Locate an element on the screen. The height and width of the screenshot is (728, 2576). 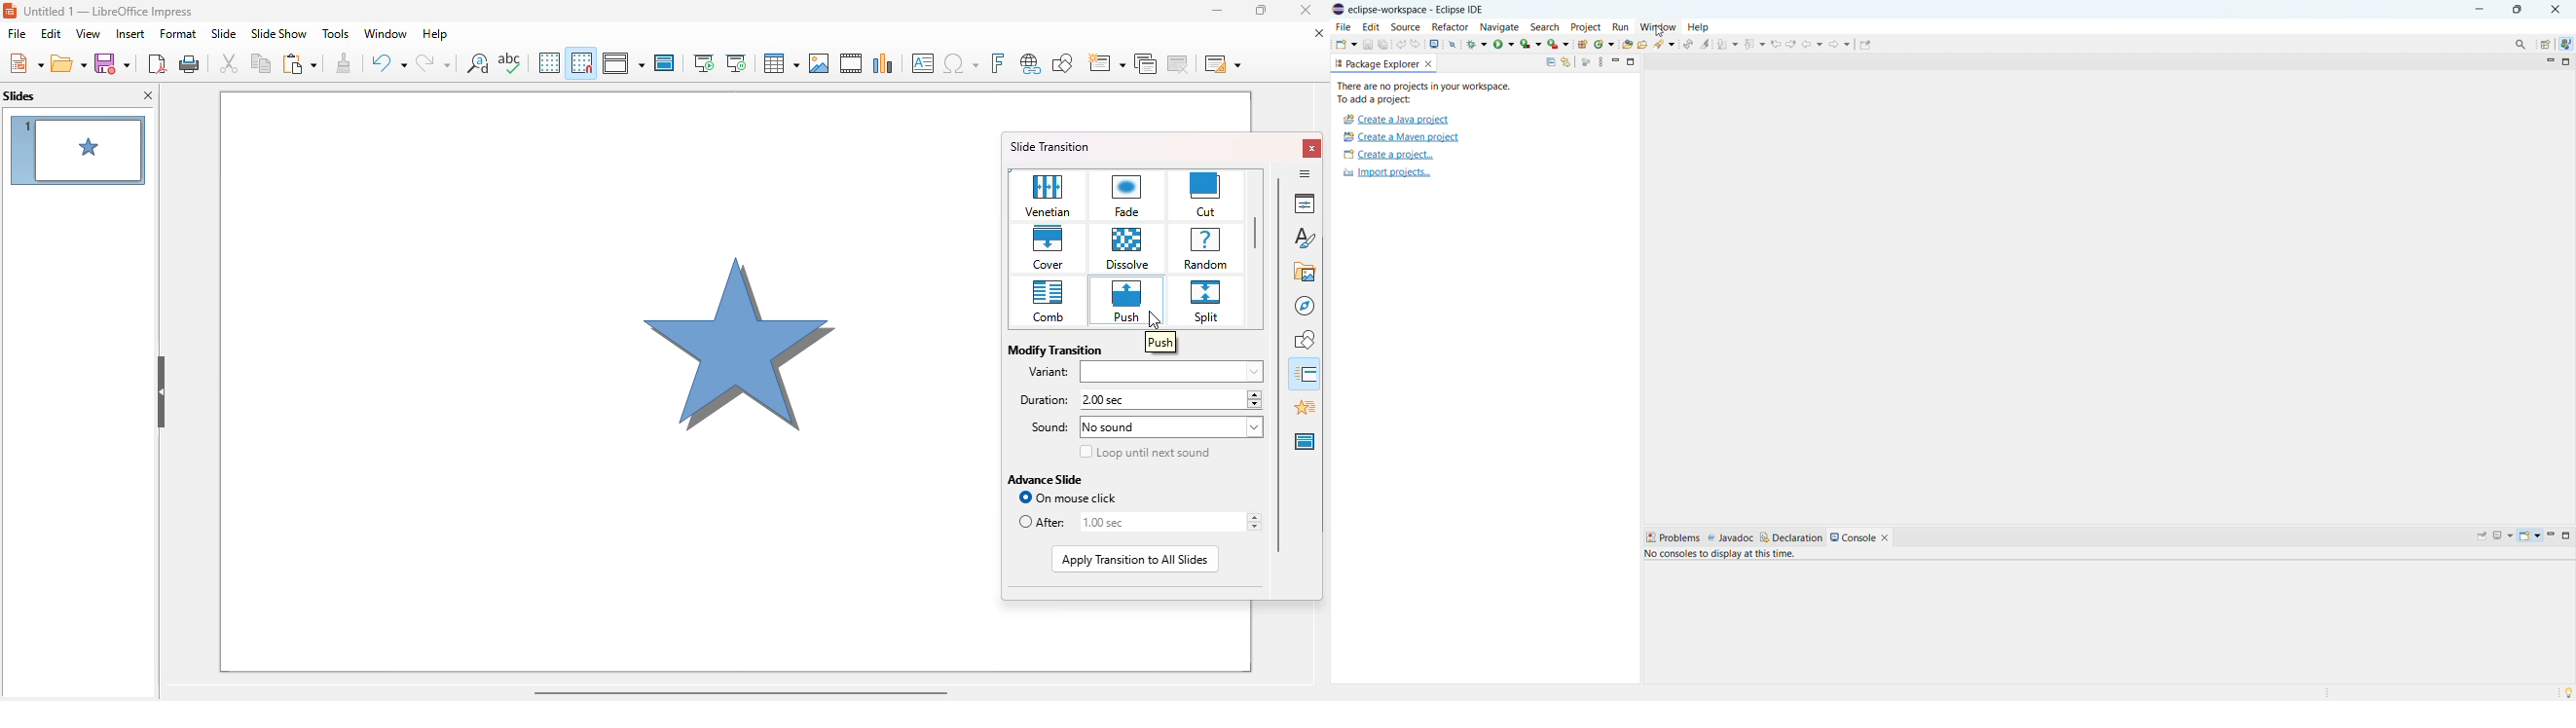
cut is located at coordinates (1207, 196).